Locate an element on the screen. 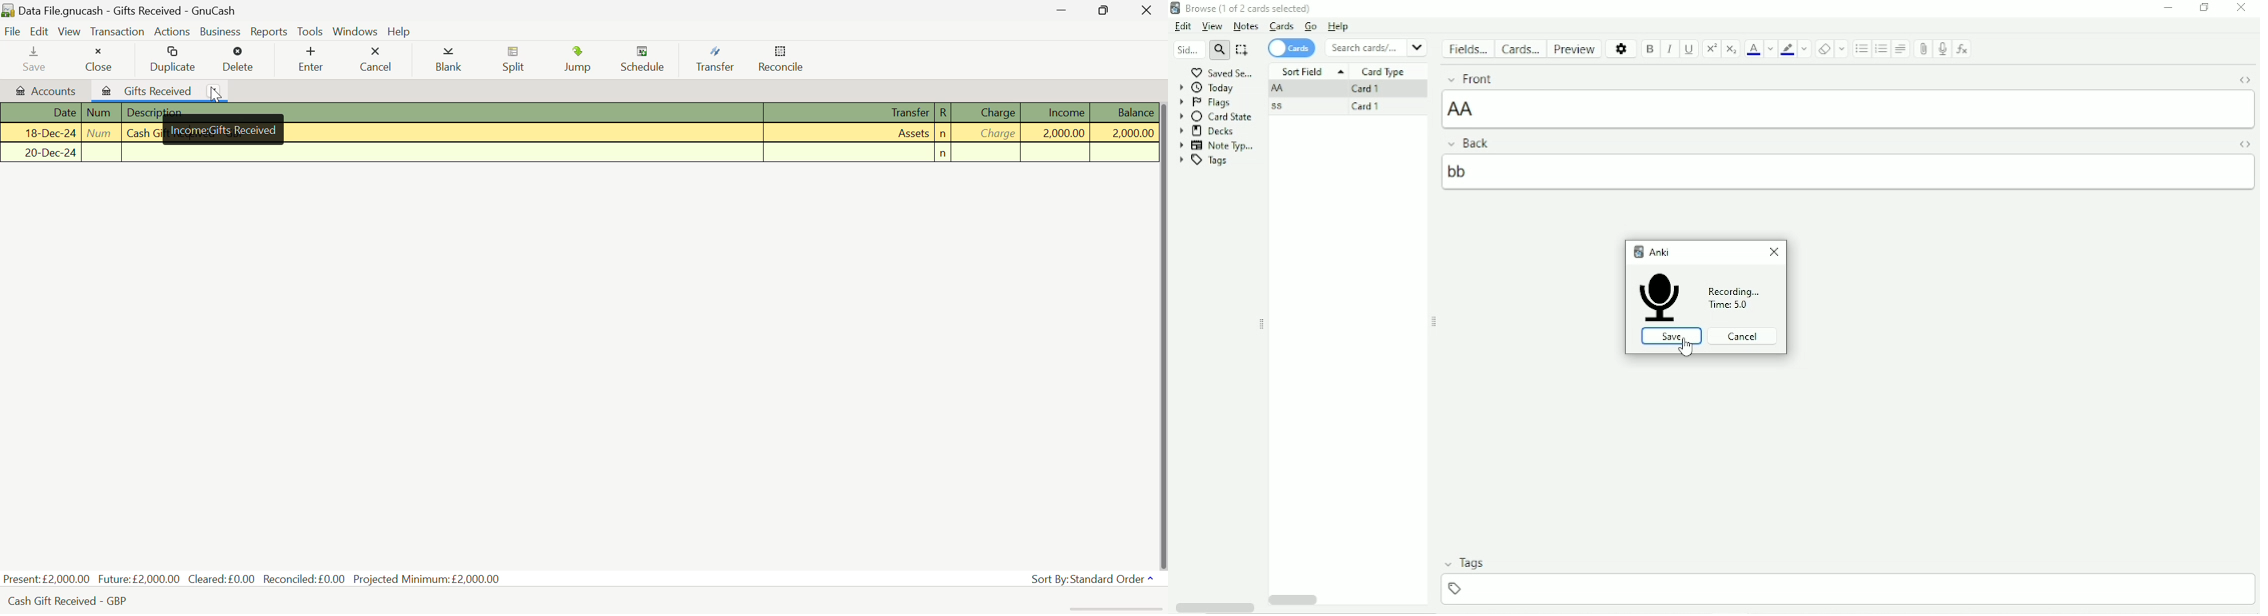 Image resolution: width=2268 pixels, height=616 pixels. Search cards/notes is located at coordinates (1376, 47).